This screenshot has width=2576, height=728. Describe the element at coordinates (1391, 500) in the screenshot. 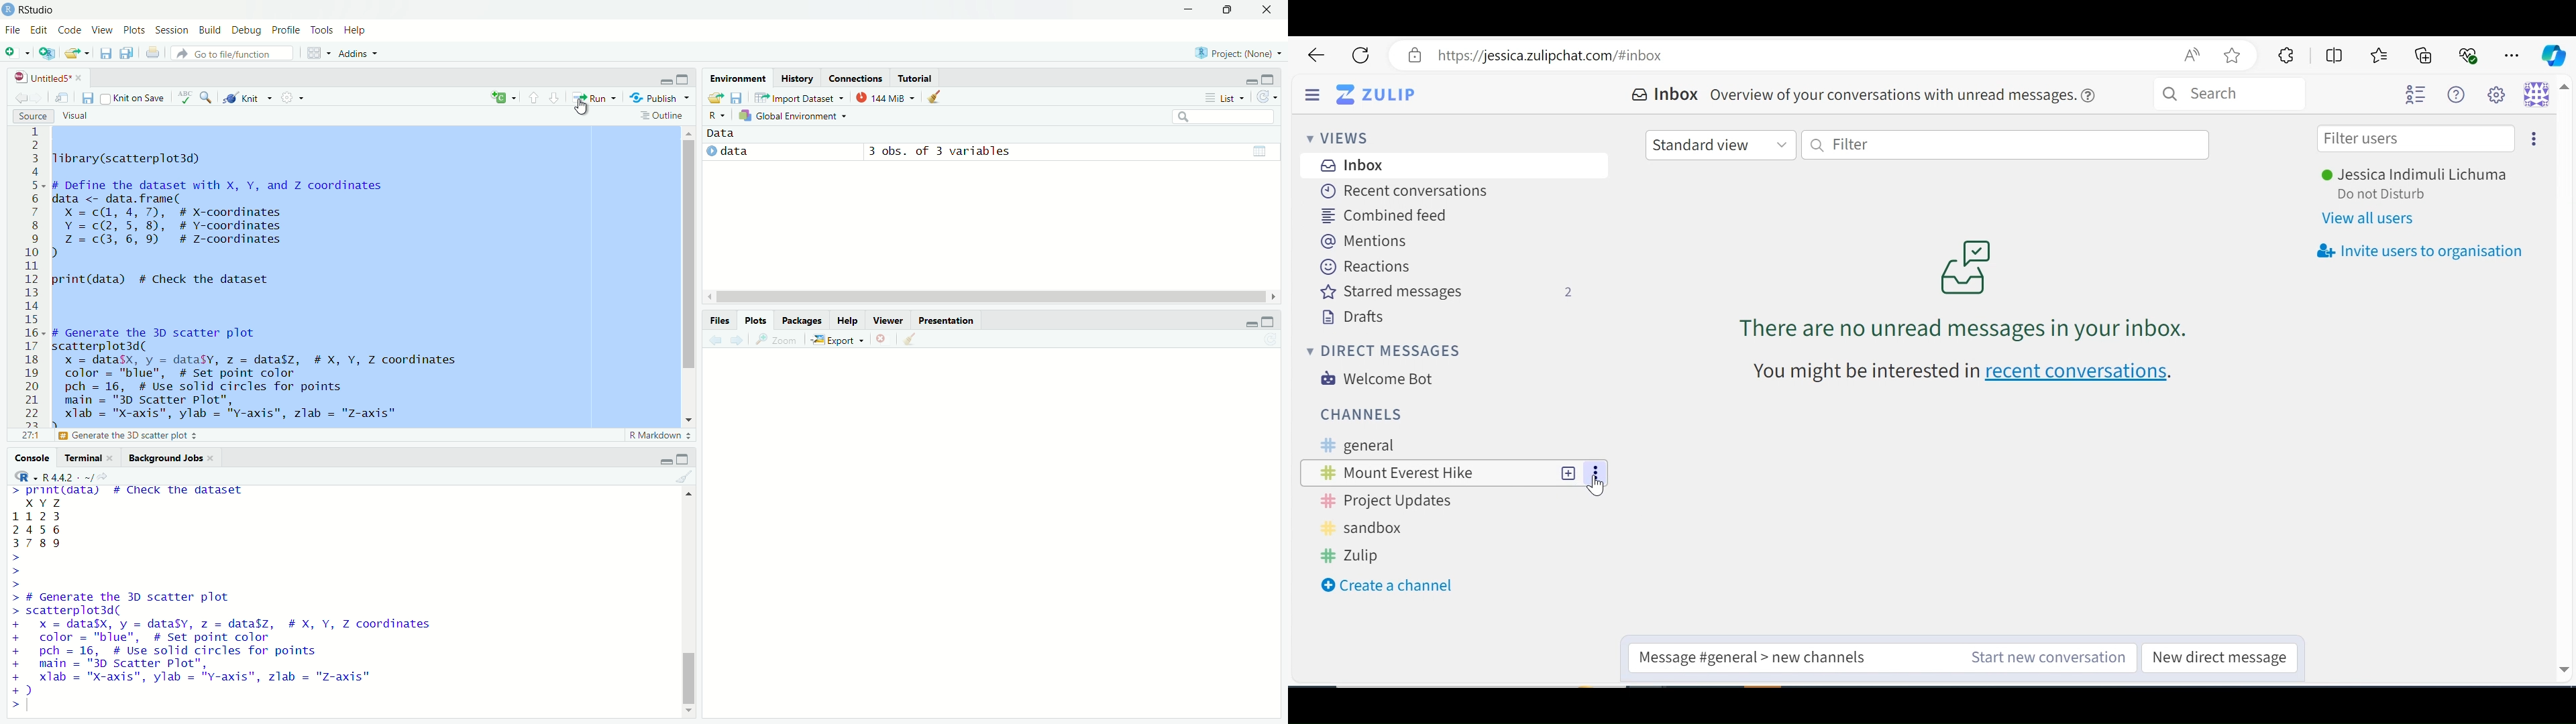

I see `Project Updates` at that location.